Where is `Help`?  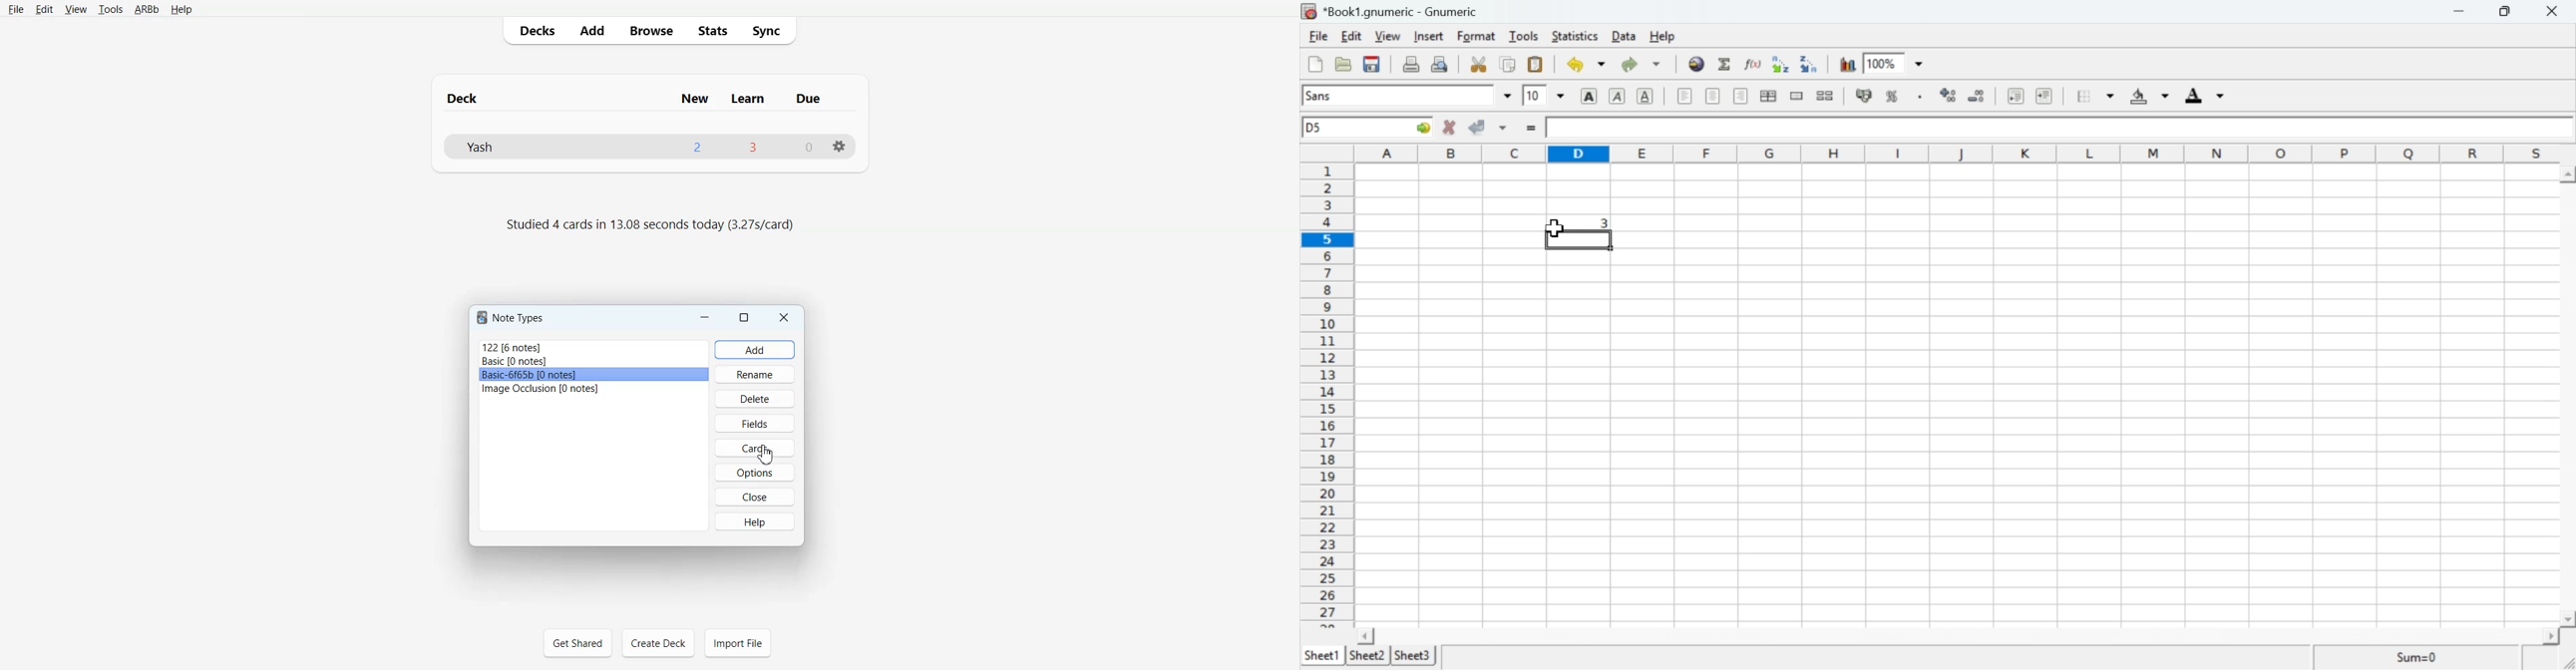 Help is located at coordinates (180, 10).